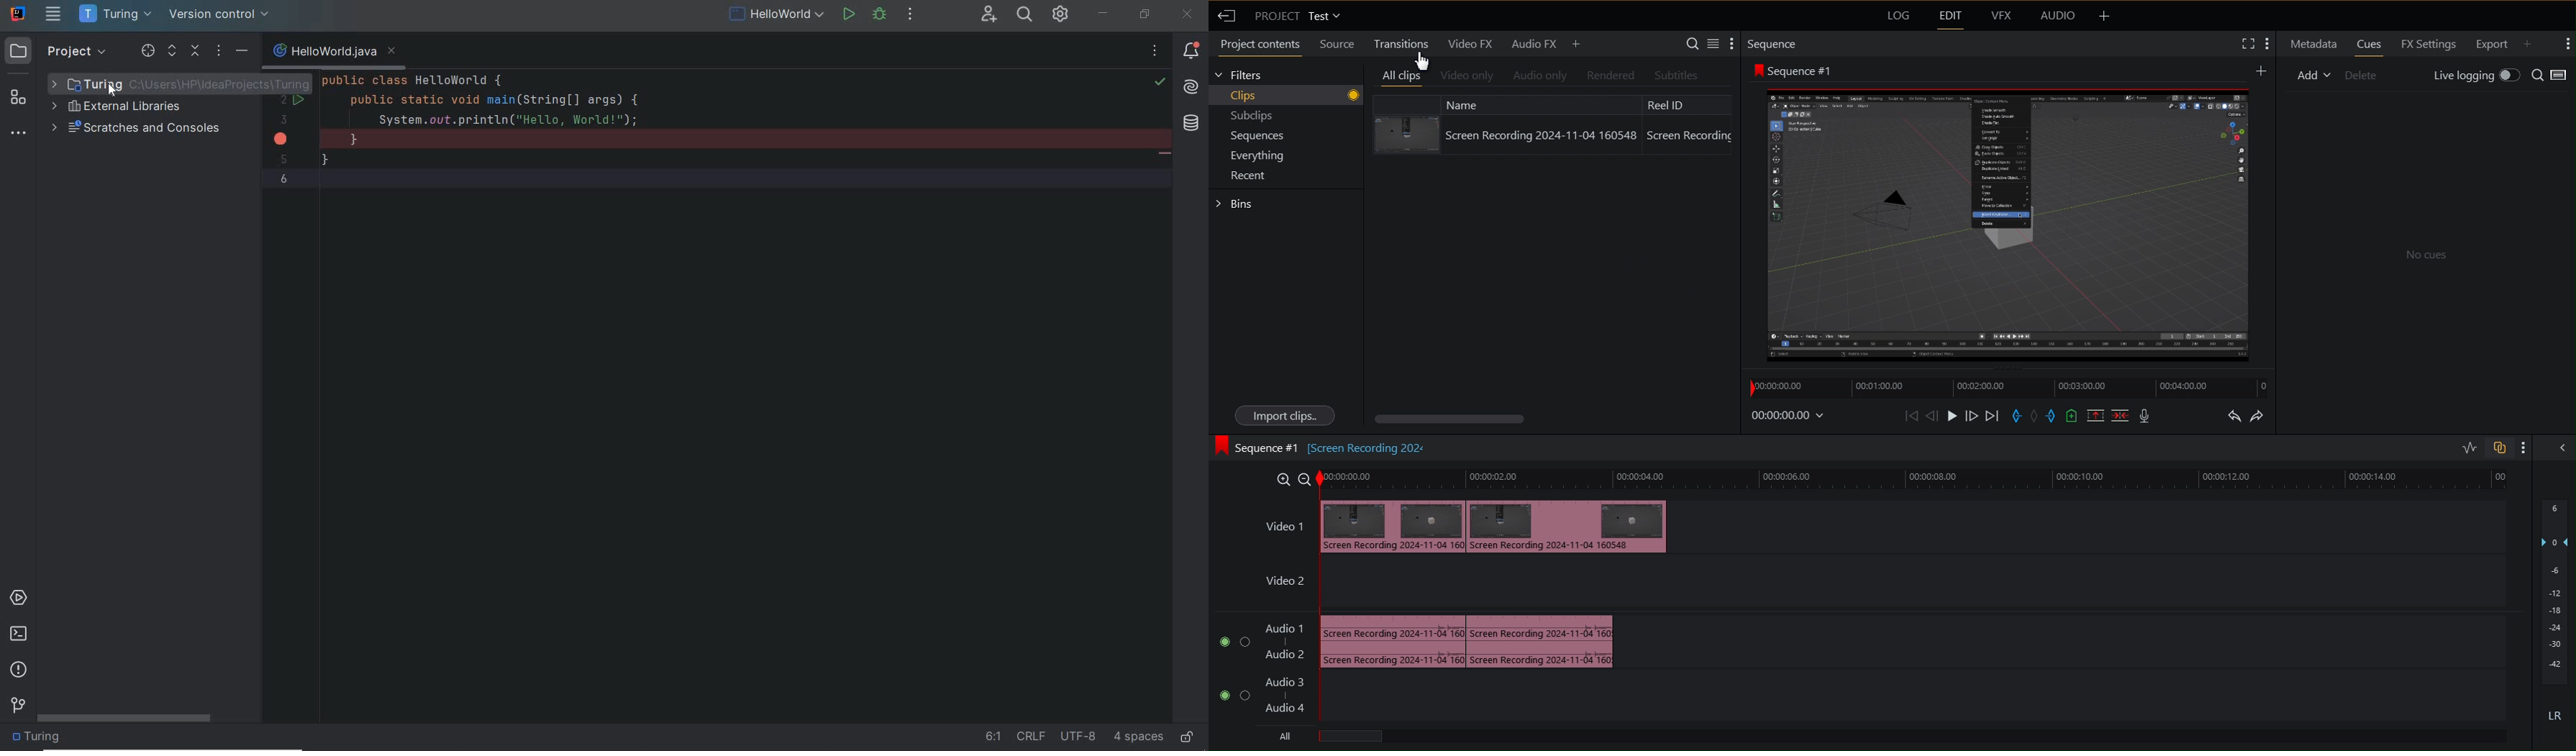  What do you see at coordinates (1290, 478) in the screenshot?
I see `Zoom` at bounding box center [1290, 478].